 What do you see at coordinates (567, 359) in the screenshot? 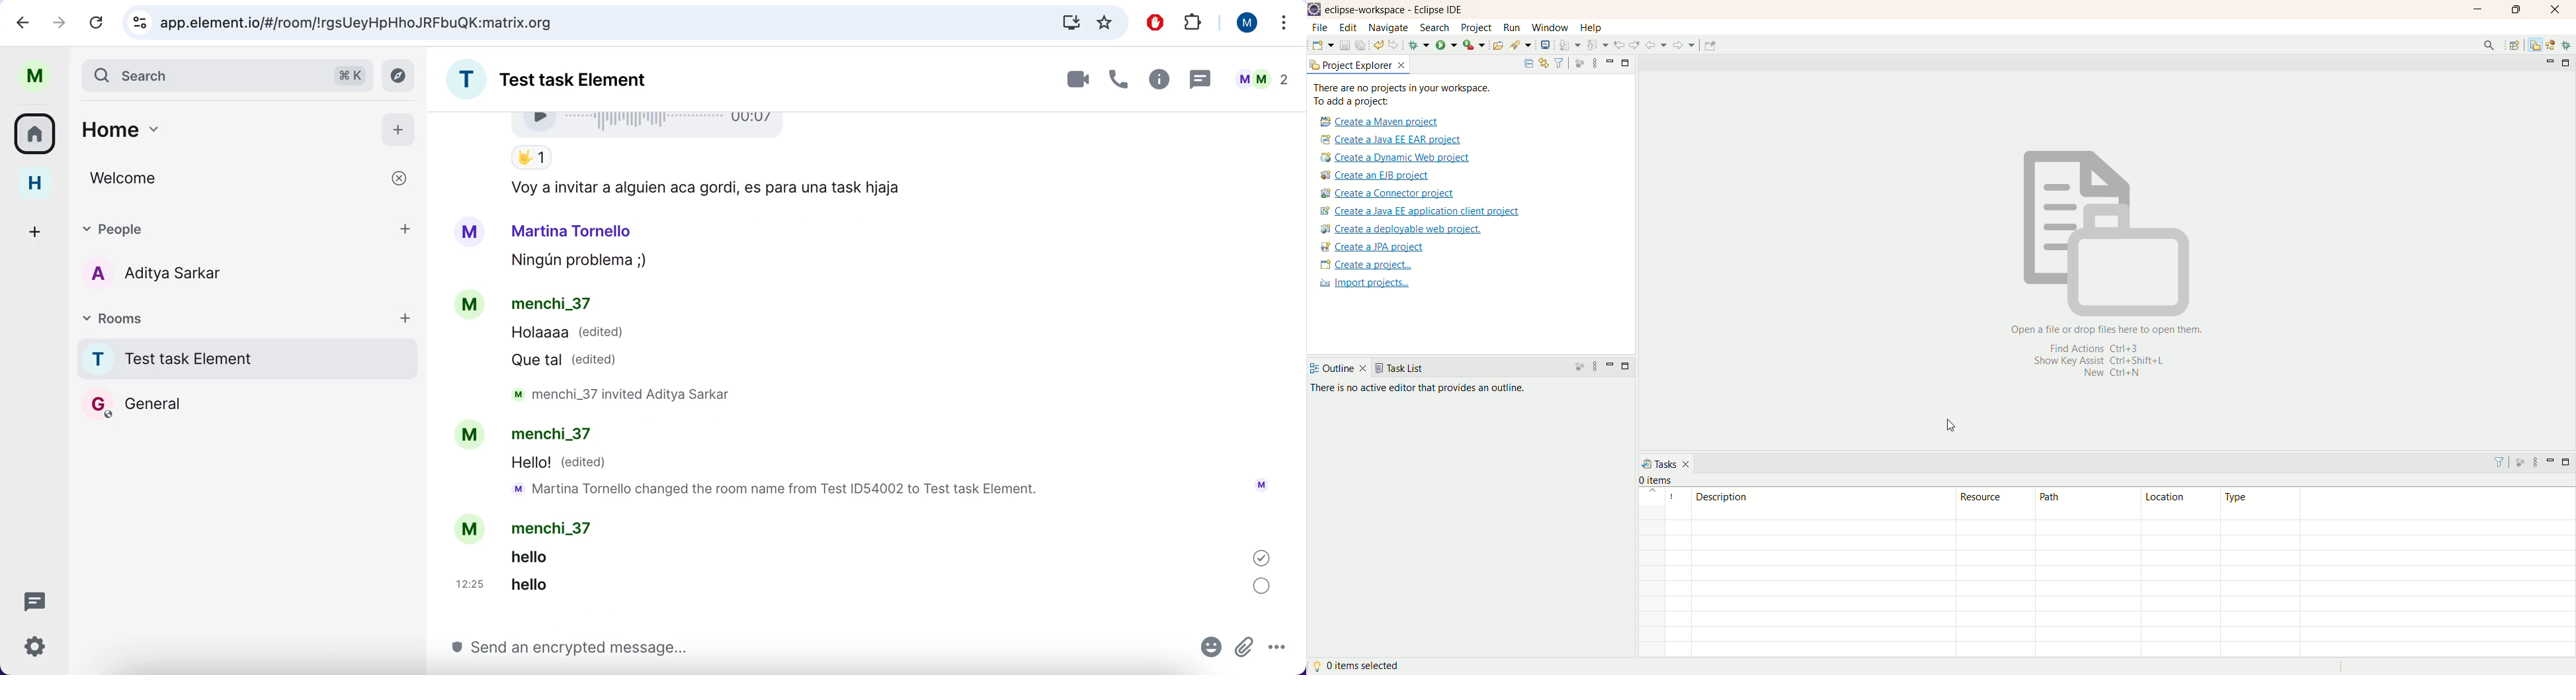
I see `Que tal (edited)` at bounding box center [567, 359].